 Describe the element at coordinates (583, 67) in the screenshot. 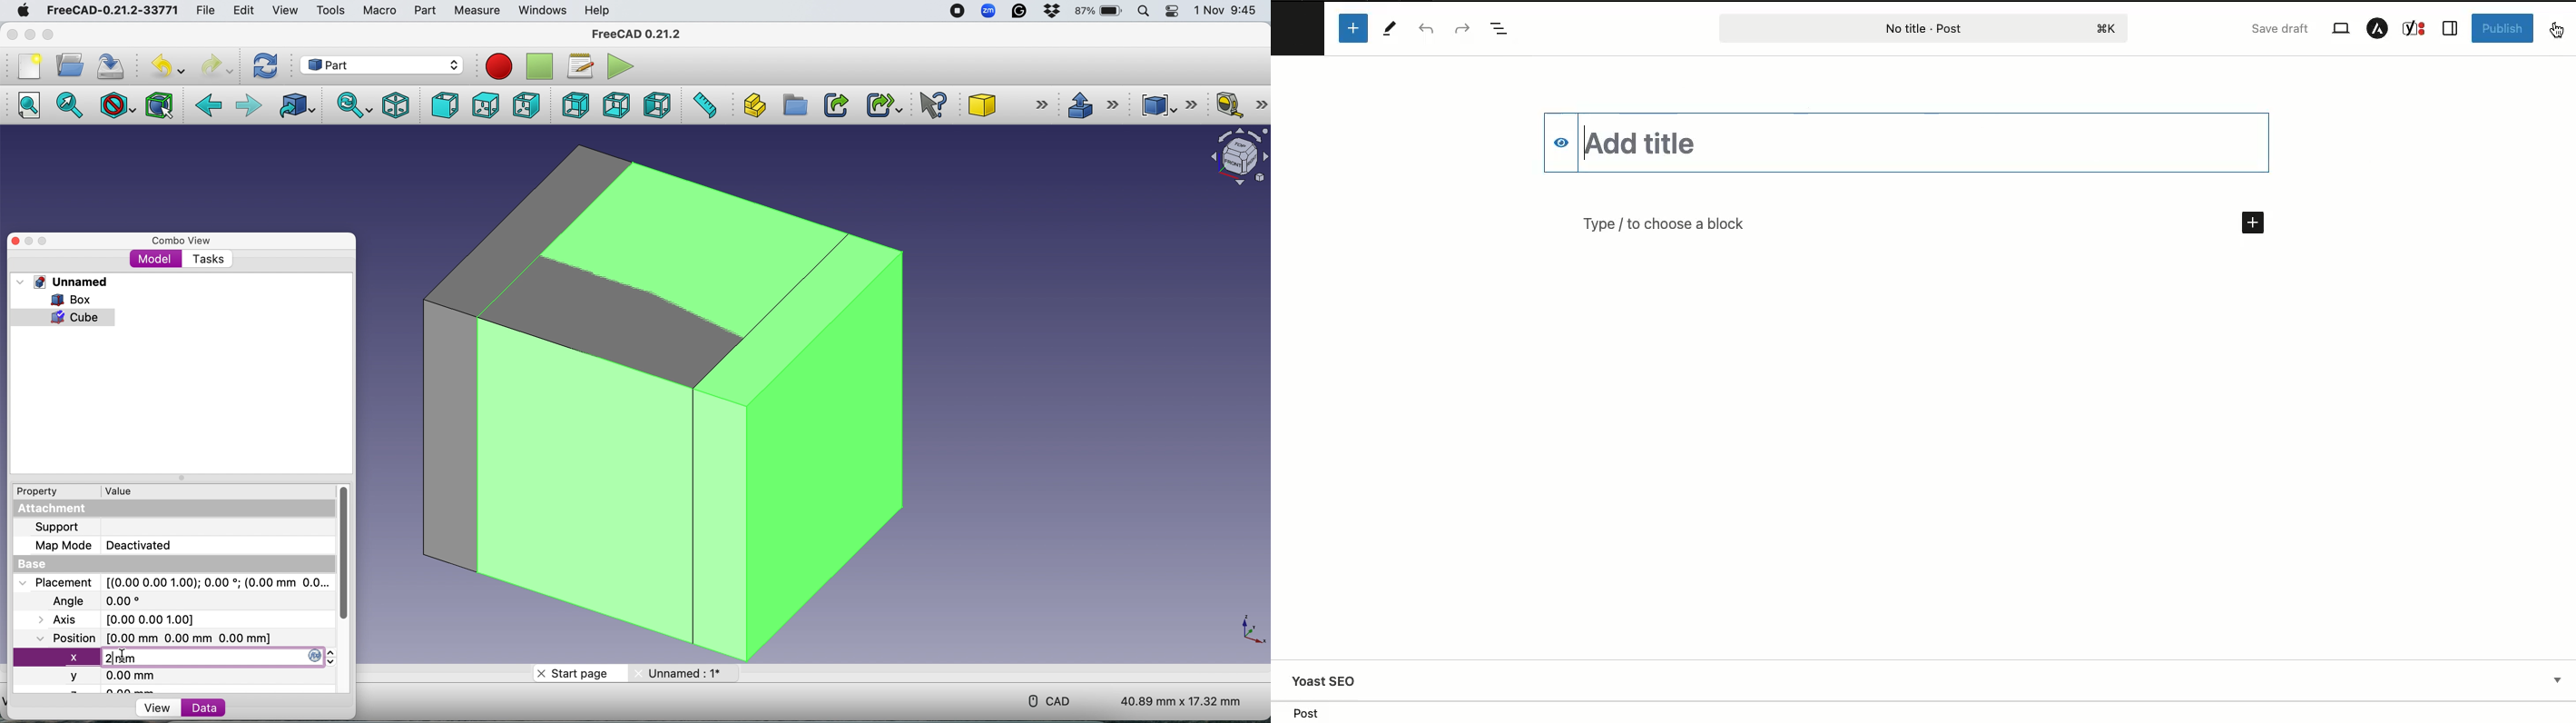

I see `Macros` at that location.